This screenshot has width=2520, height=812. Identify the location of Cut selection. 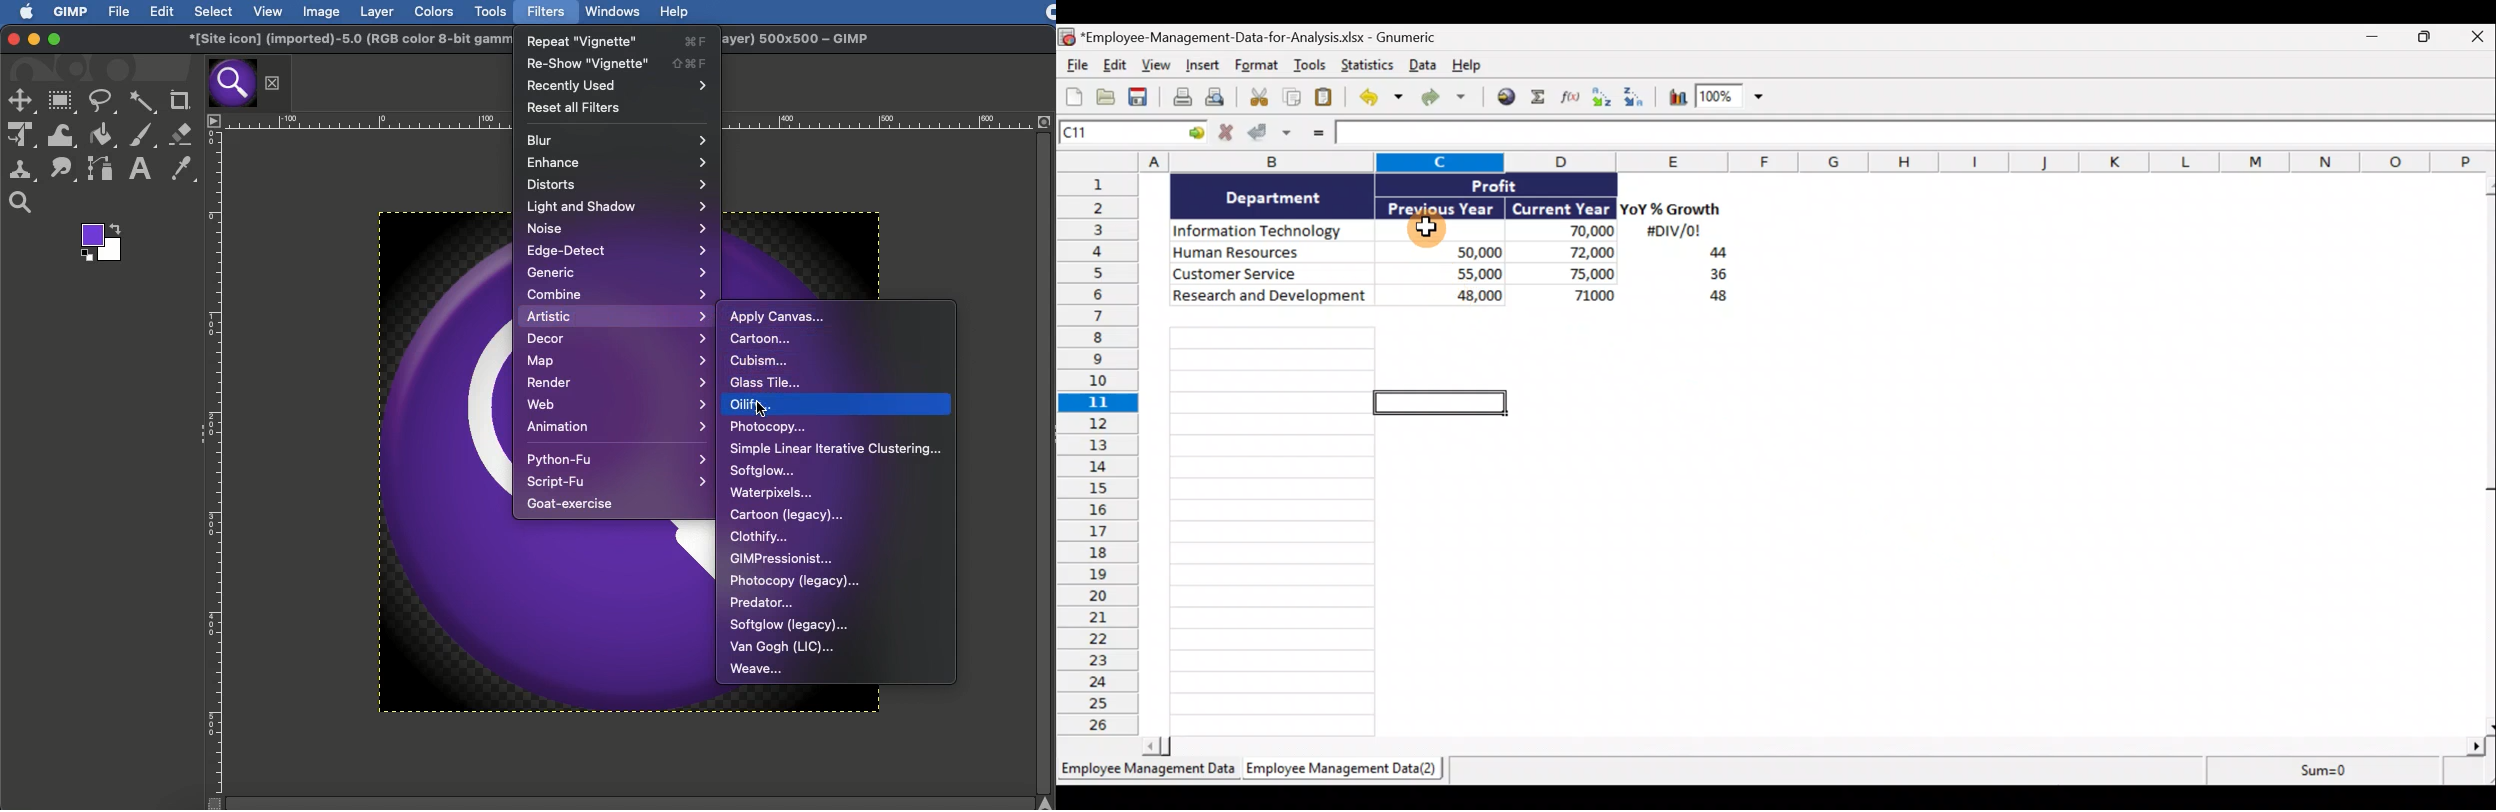
(1258, 98).